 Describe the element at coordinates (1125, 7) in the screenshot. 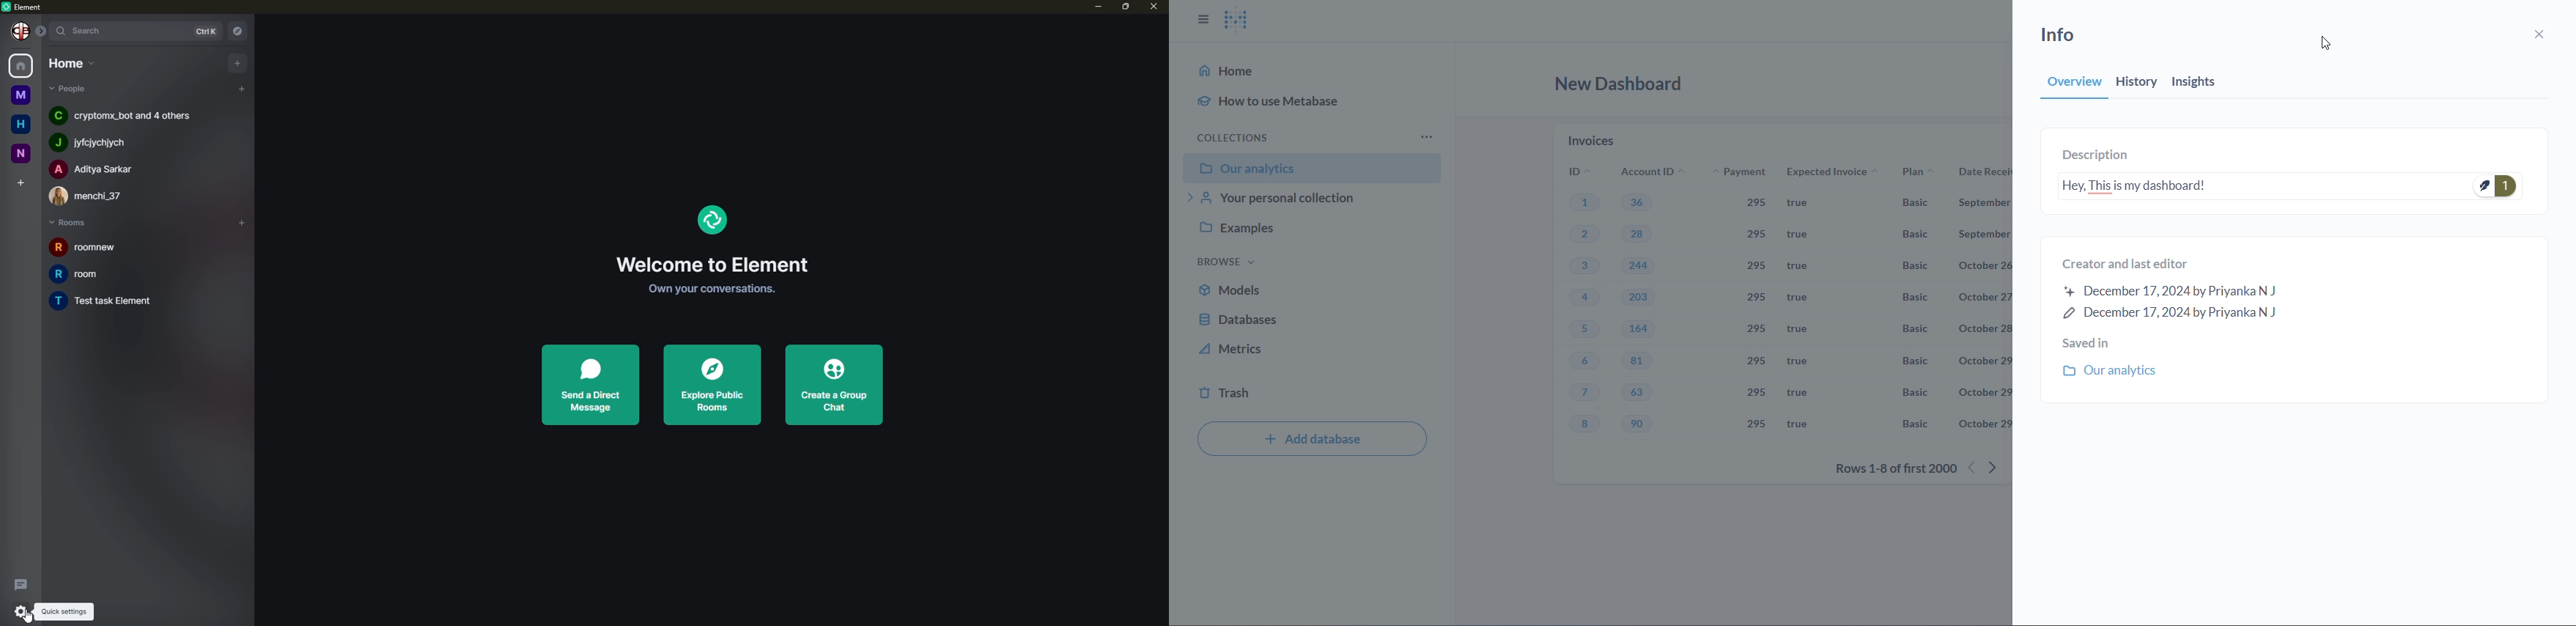

I see `maximize` at that location.